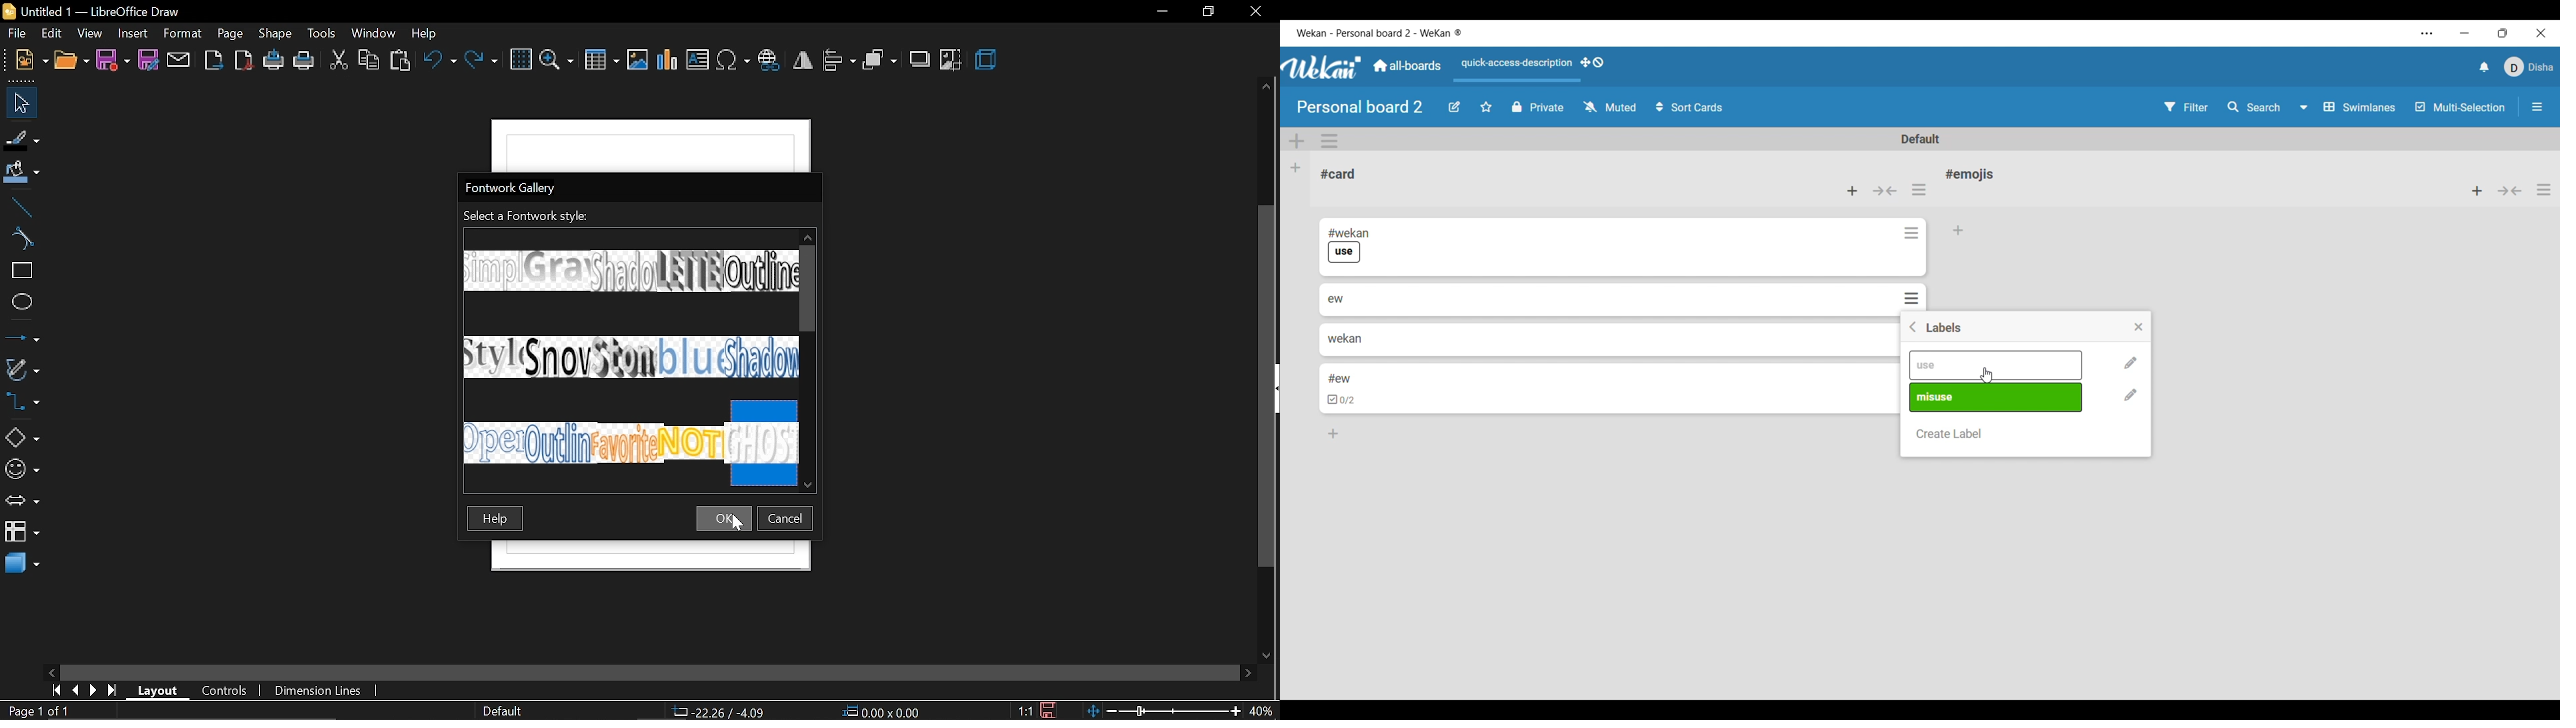 The height and width of the screenshot is (728, 2576). I want to click on zoom, so click(557, 61).